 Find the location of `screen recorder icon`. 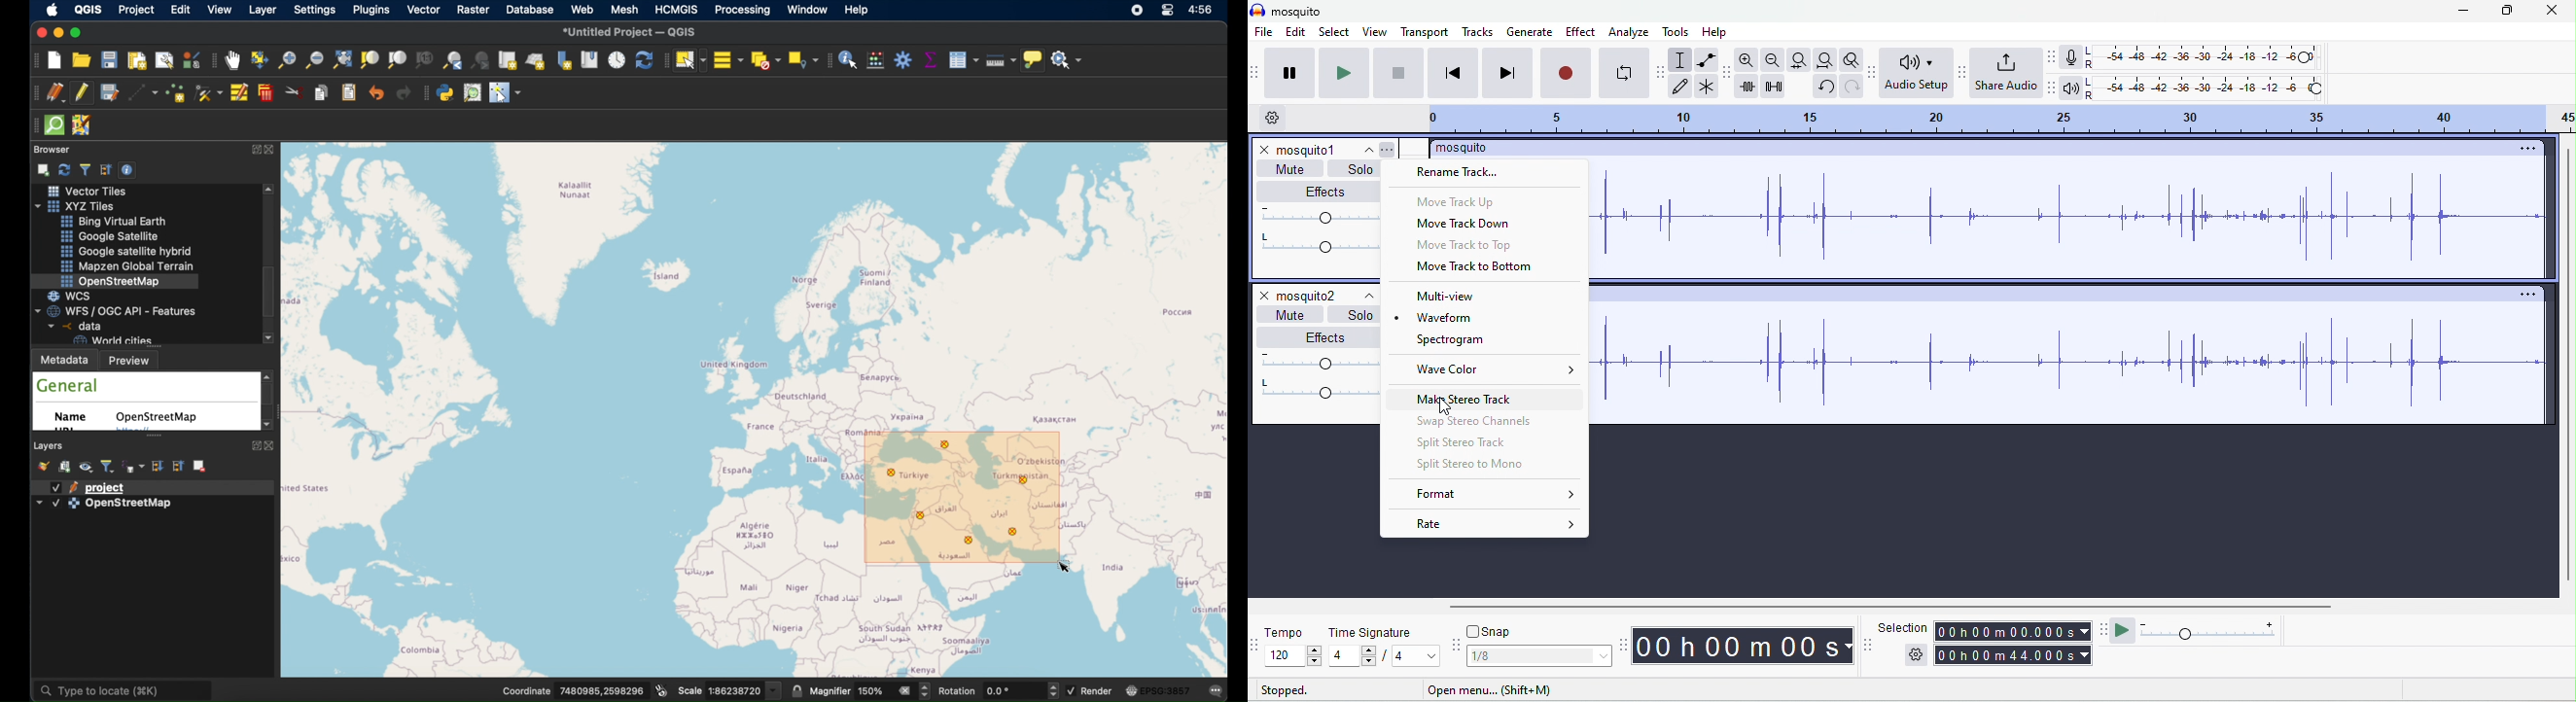

screen recorder icon is located at coordinates (1138, 11).